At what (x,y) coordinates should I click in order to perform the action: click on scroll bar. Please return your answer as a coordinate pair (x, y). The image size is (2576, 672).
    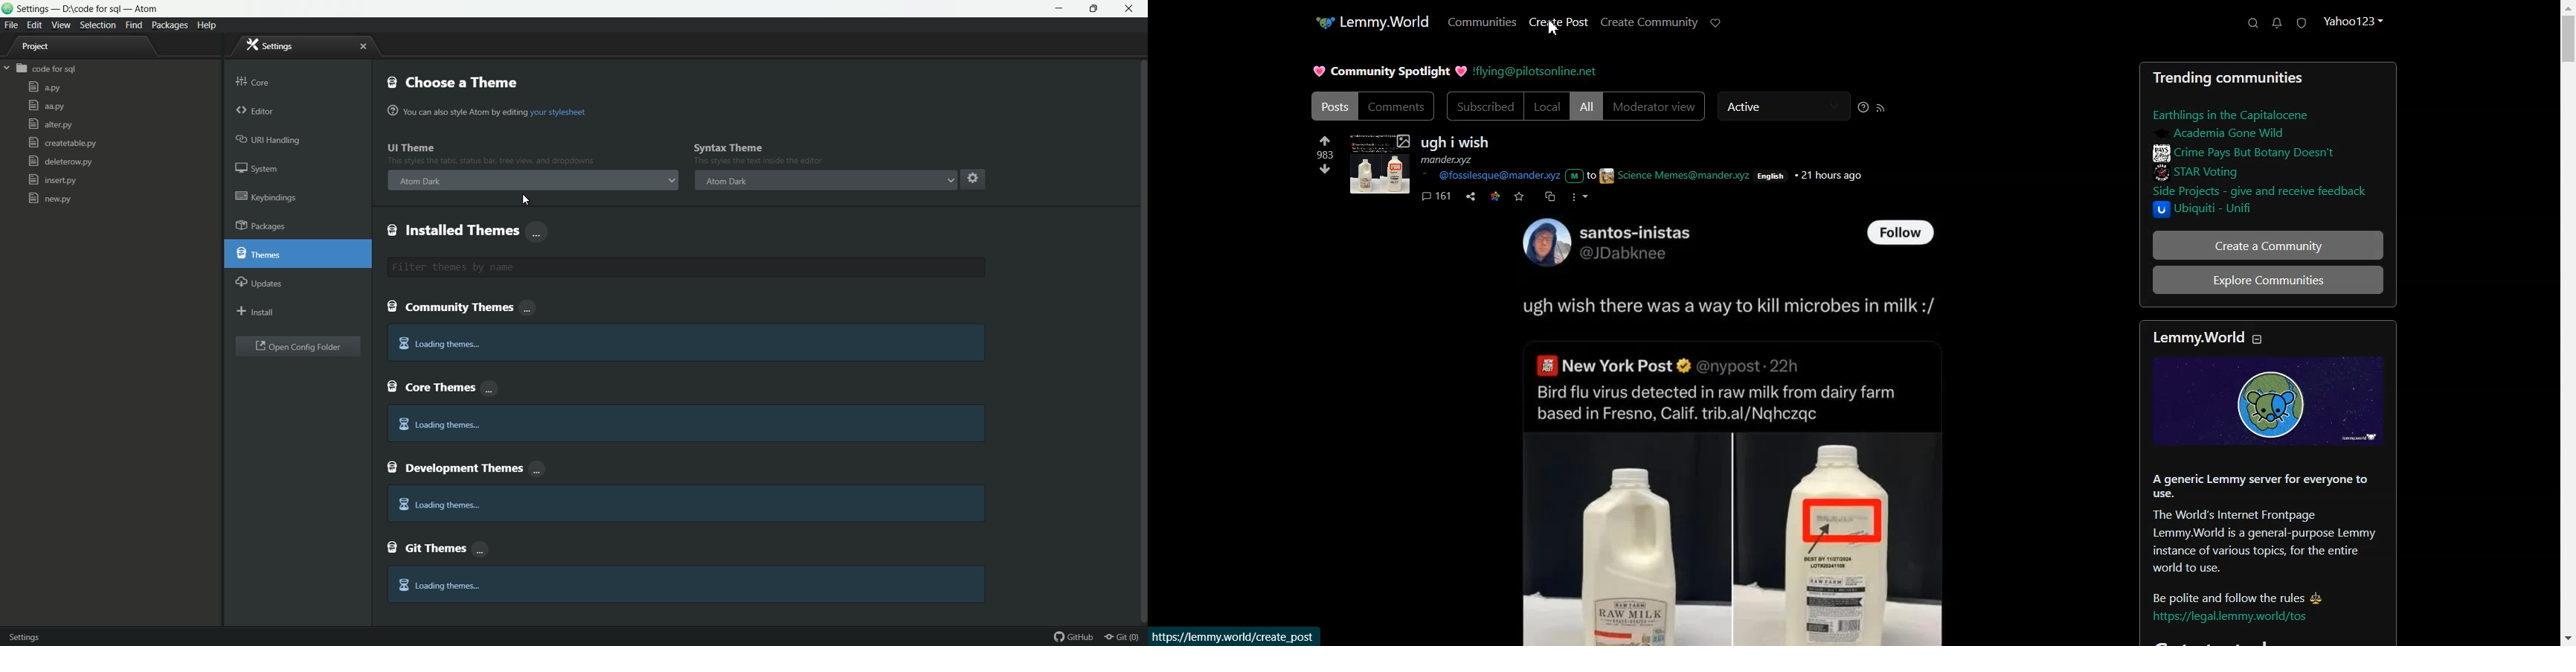
    Looking at the image, I should click on (1141, 290).